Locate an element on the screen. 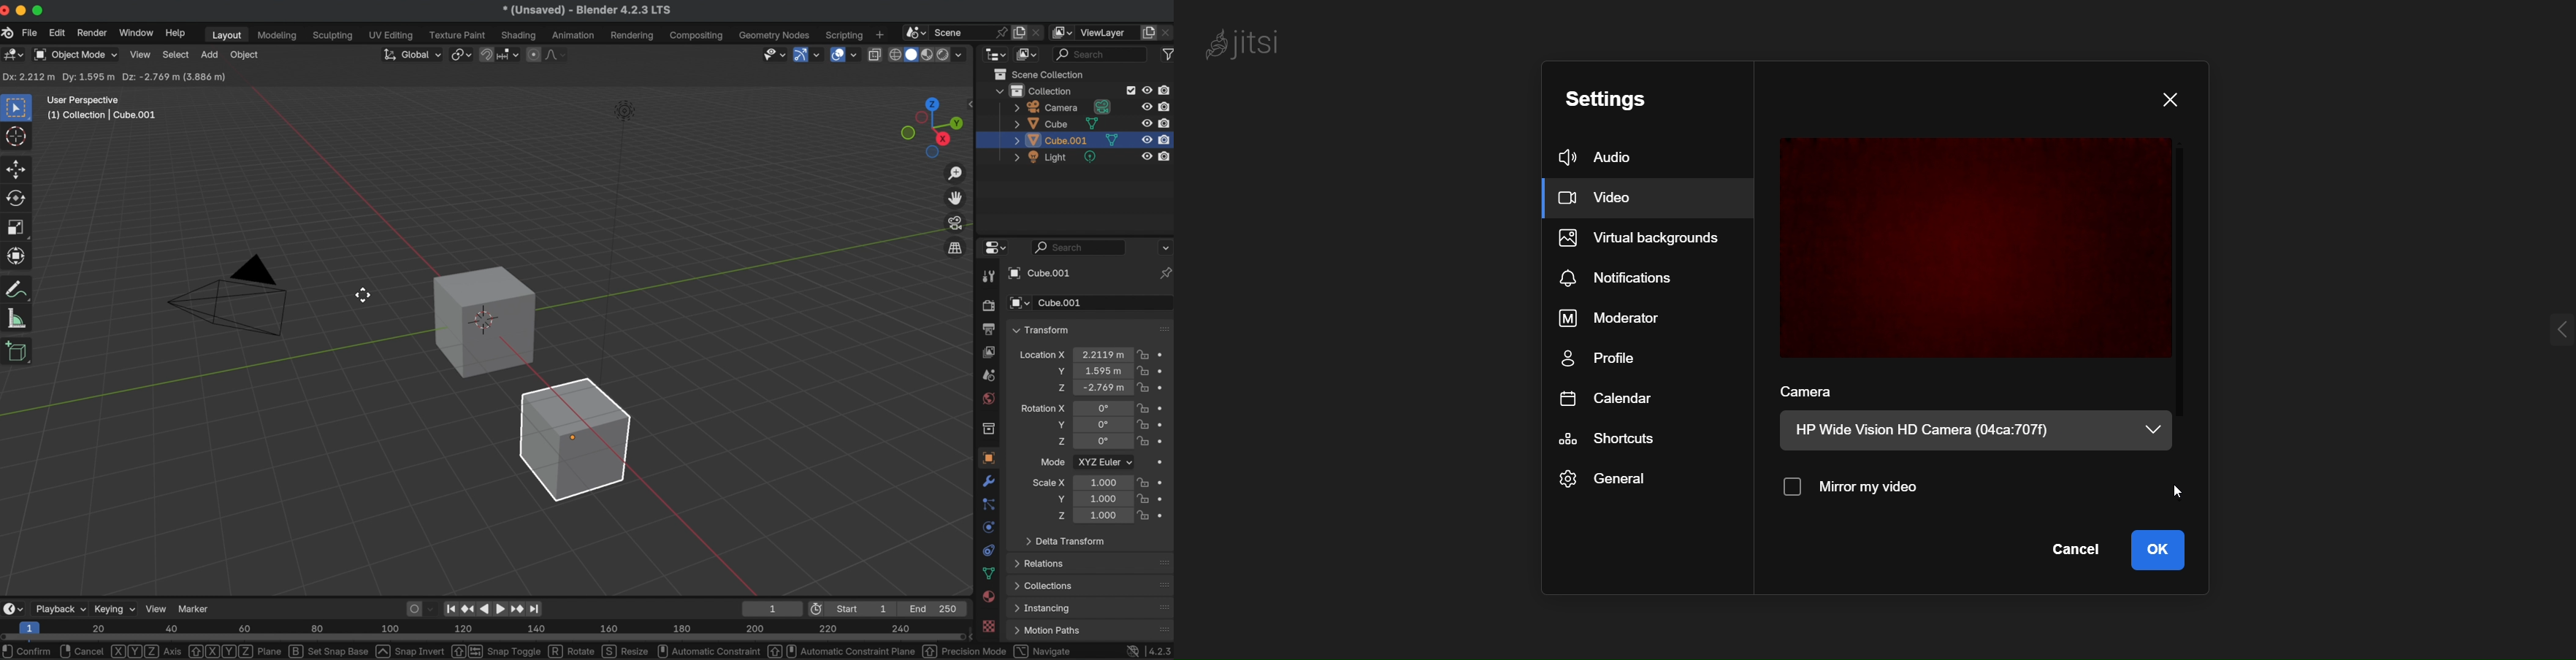 This screenshot has height=672, width=2576. location of object is located at coordinates (1103, 354).